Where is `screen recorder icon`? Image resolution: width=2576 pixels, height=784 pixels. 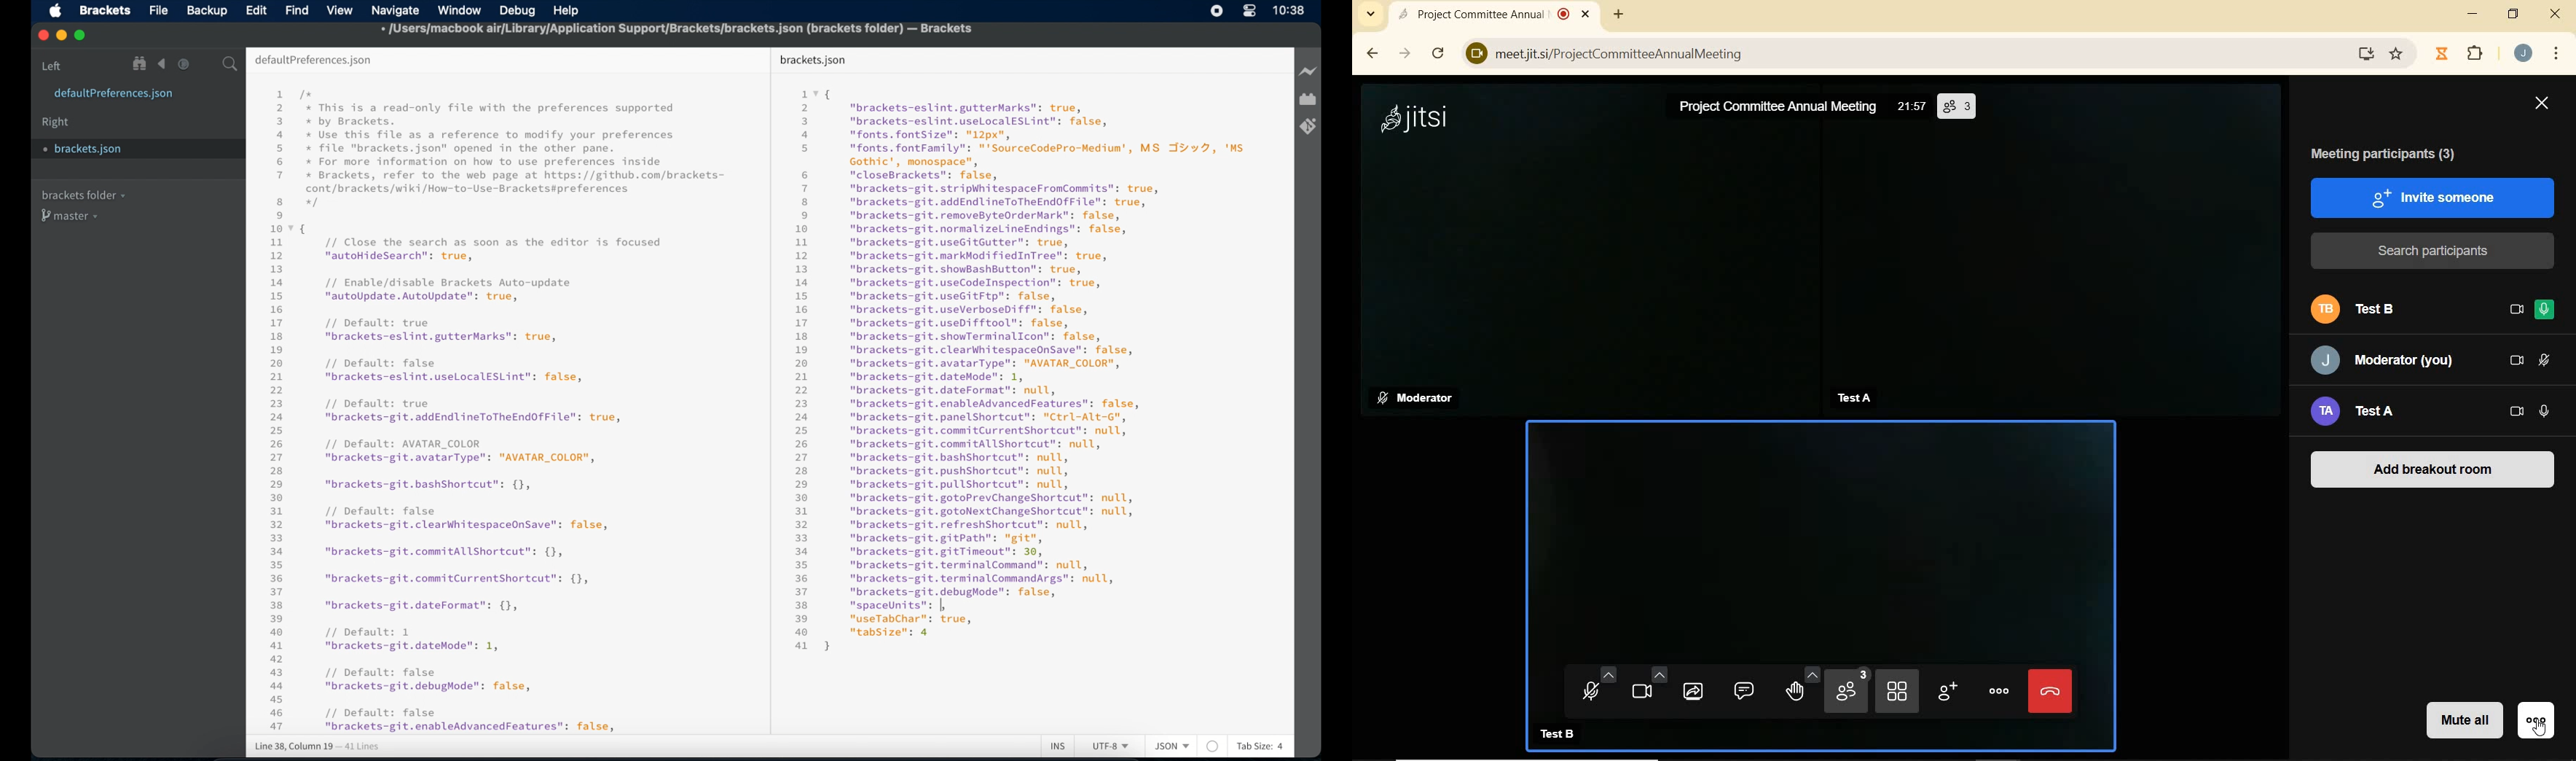 screen recorder icon is located at coordinates (1217, 11).